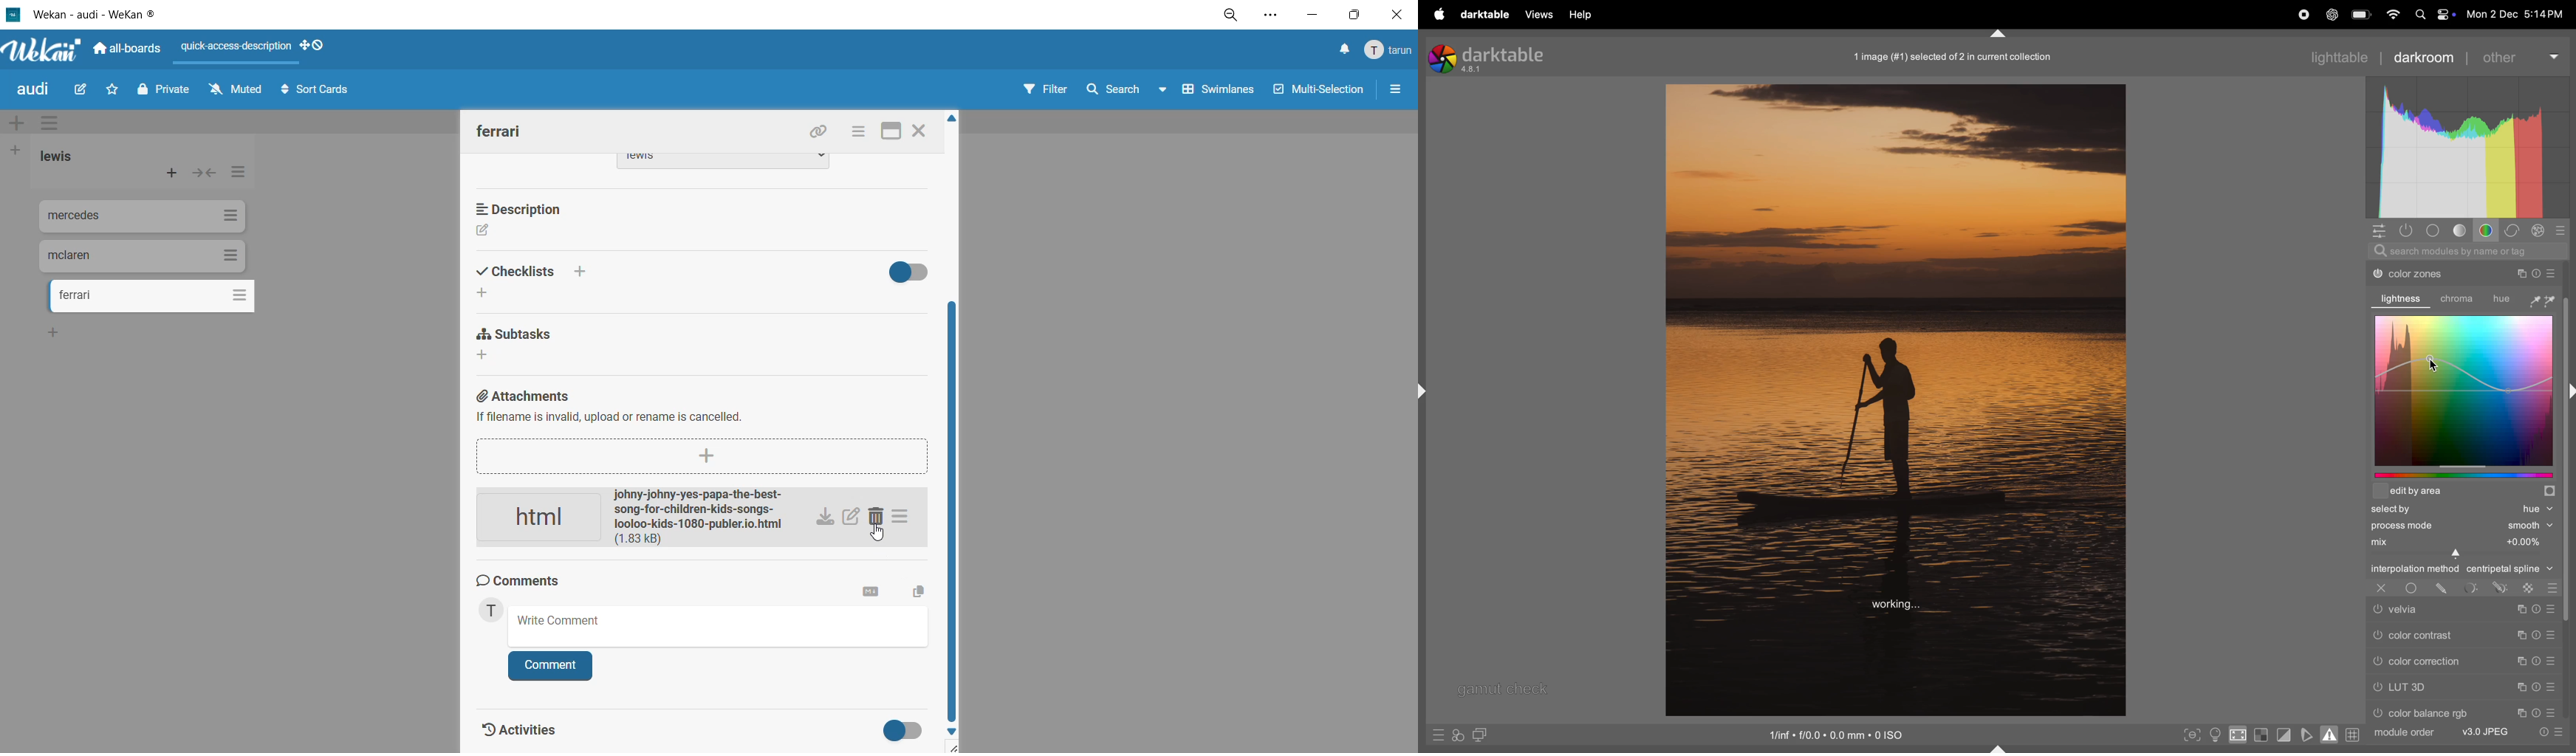 Image resolution: width=2576 pixels, height=756 pixels. Describe the element at coordinates (2434, 661) in the screenshot. I see `color correction` at that location.